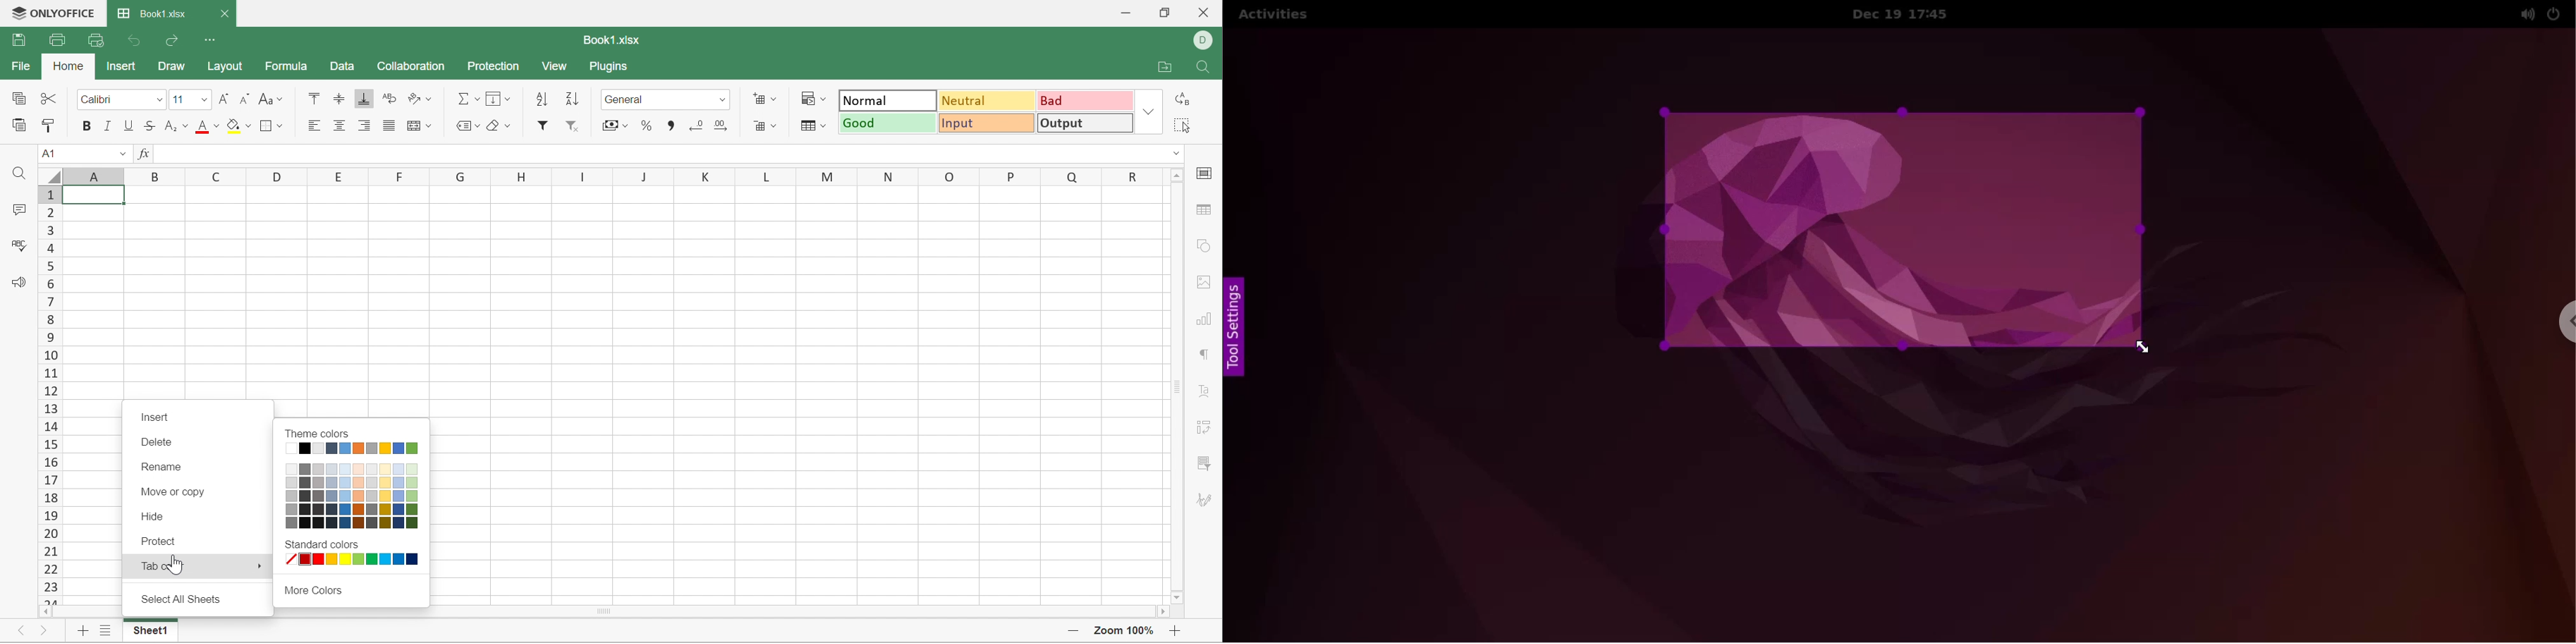  Describe the element at coordinates (57, 40) in the screenshot. I see `Print file` at that location.